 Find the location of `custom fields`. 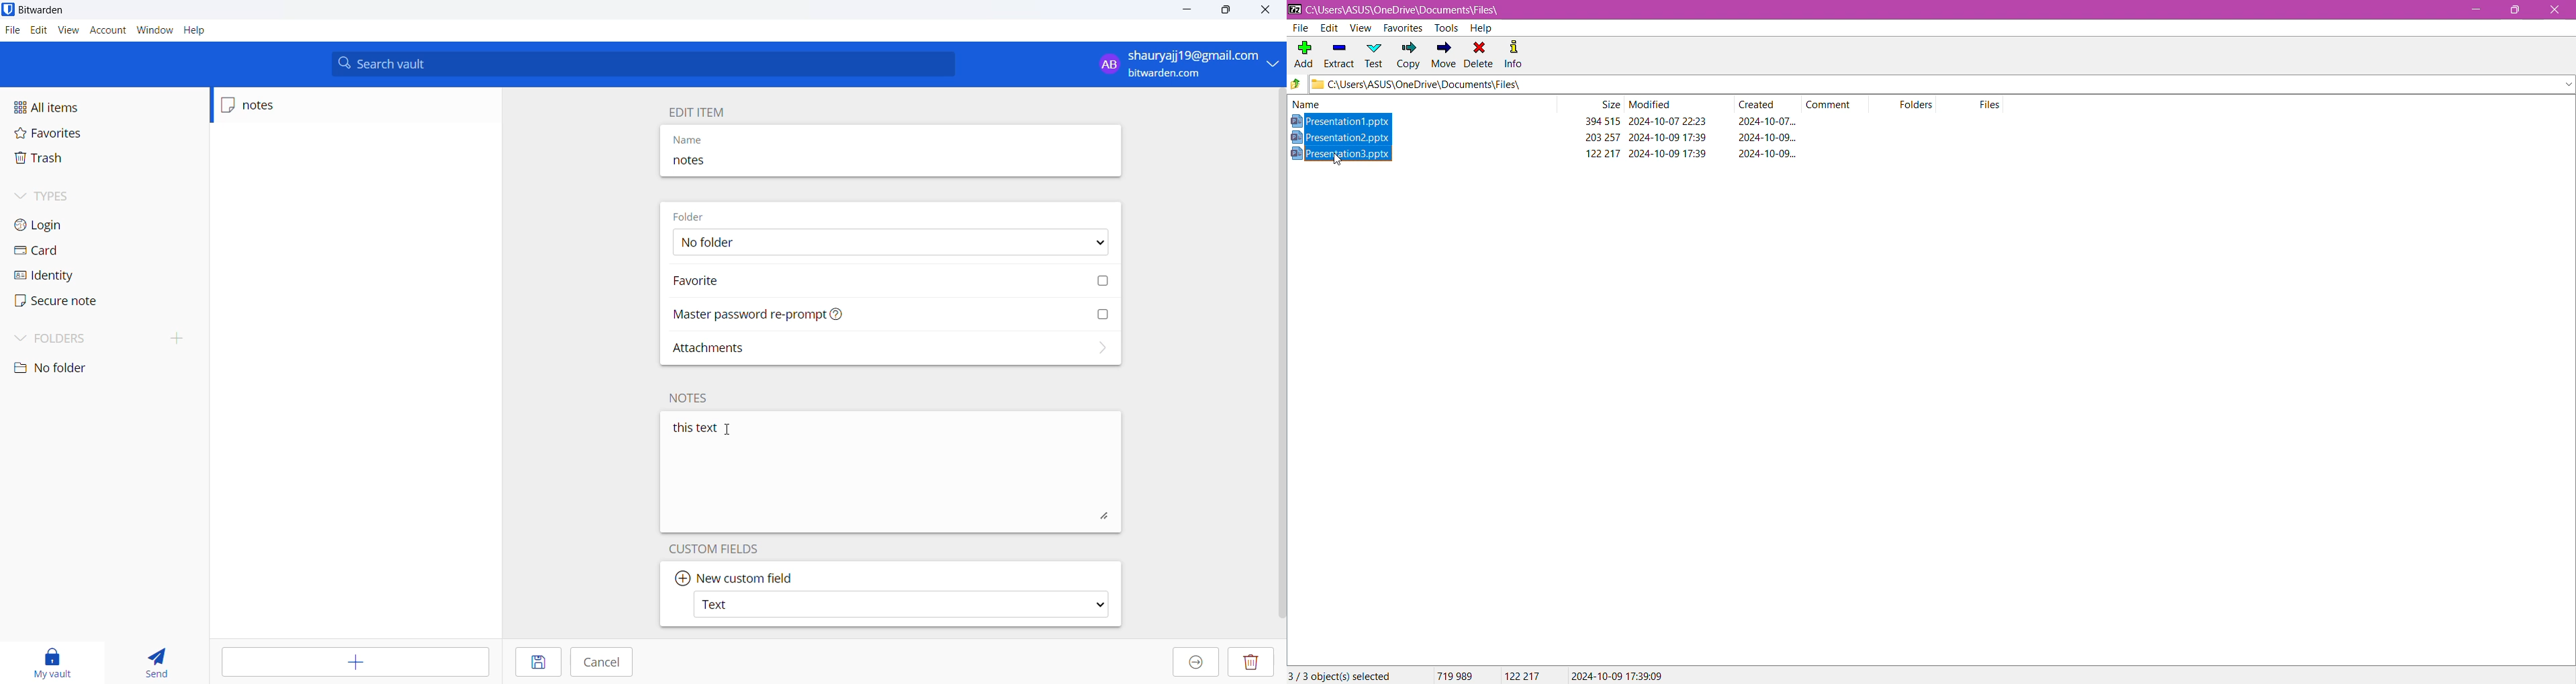

custom fields is located at coordinates (718, 549).